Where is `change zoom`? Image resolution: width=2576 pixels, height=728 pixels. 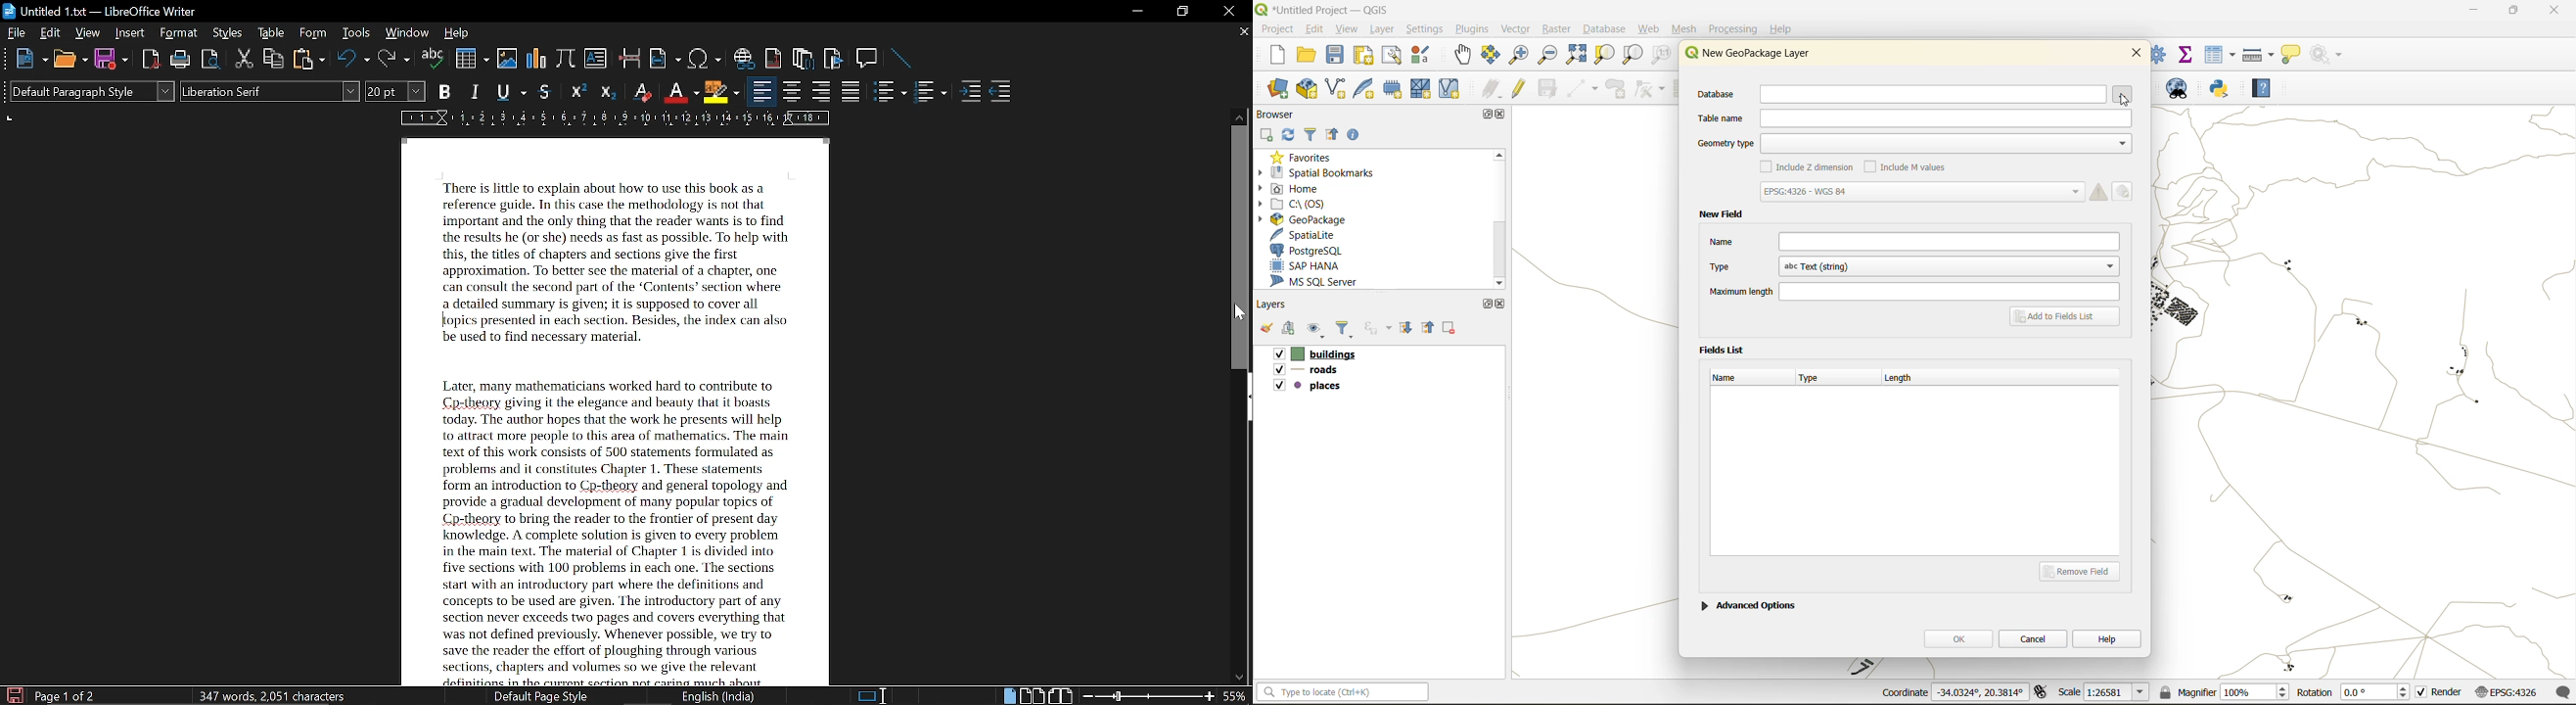 change zoom is located at coordinates (1147, 696).